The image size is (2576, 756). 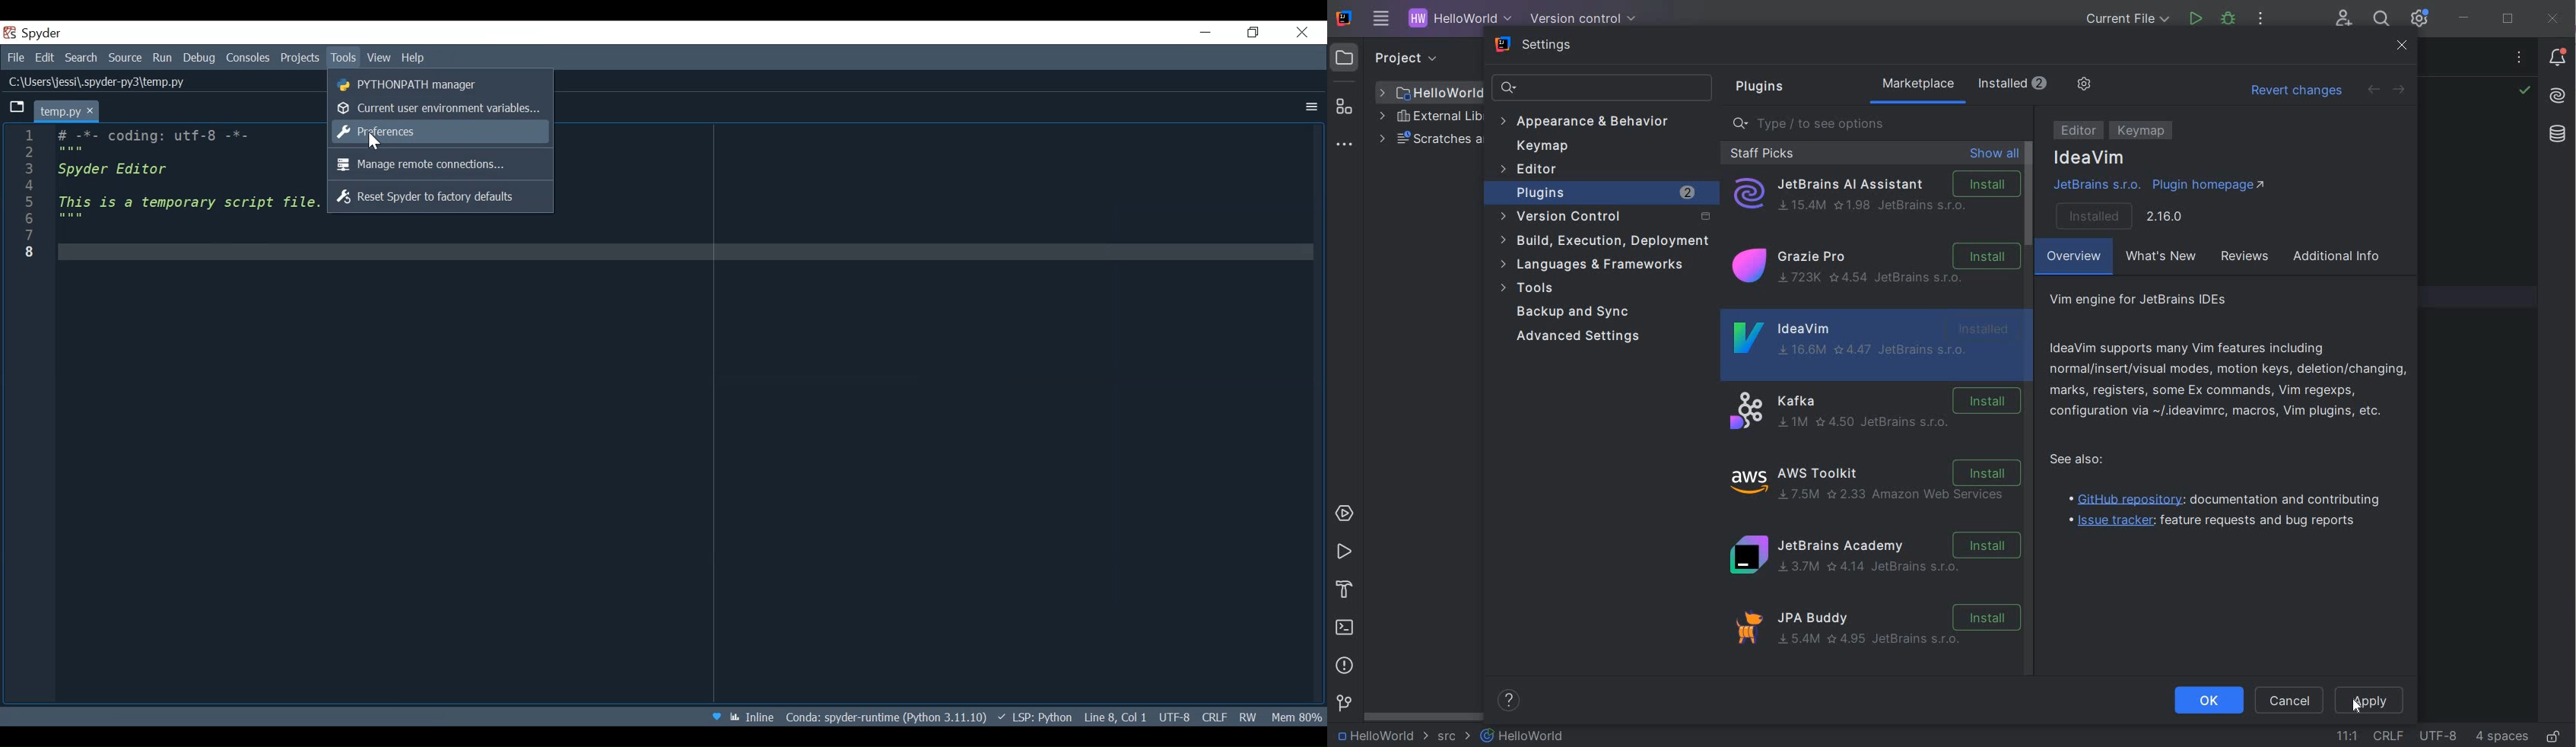 What do you see at coordinates (419, 57) in the screenshot?
I see `Help` at bounding box center [419, 57].